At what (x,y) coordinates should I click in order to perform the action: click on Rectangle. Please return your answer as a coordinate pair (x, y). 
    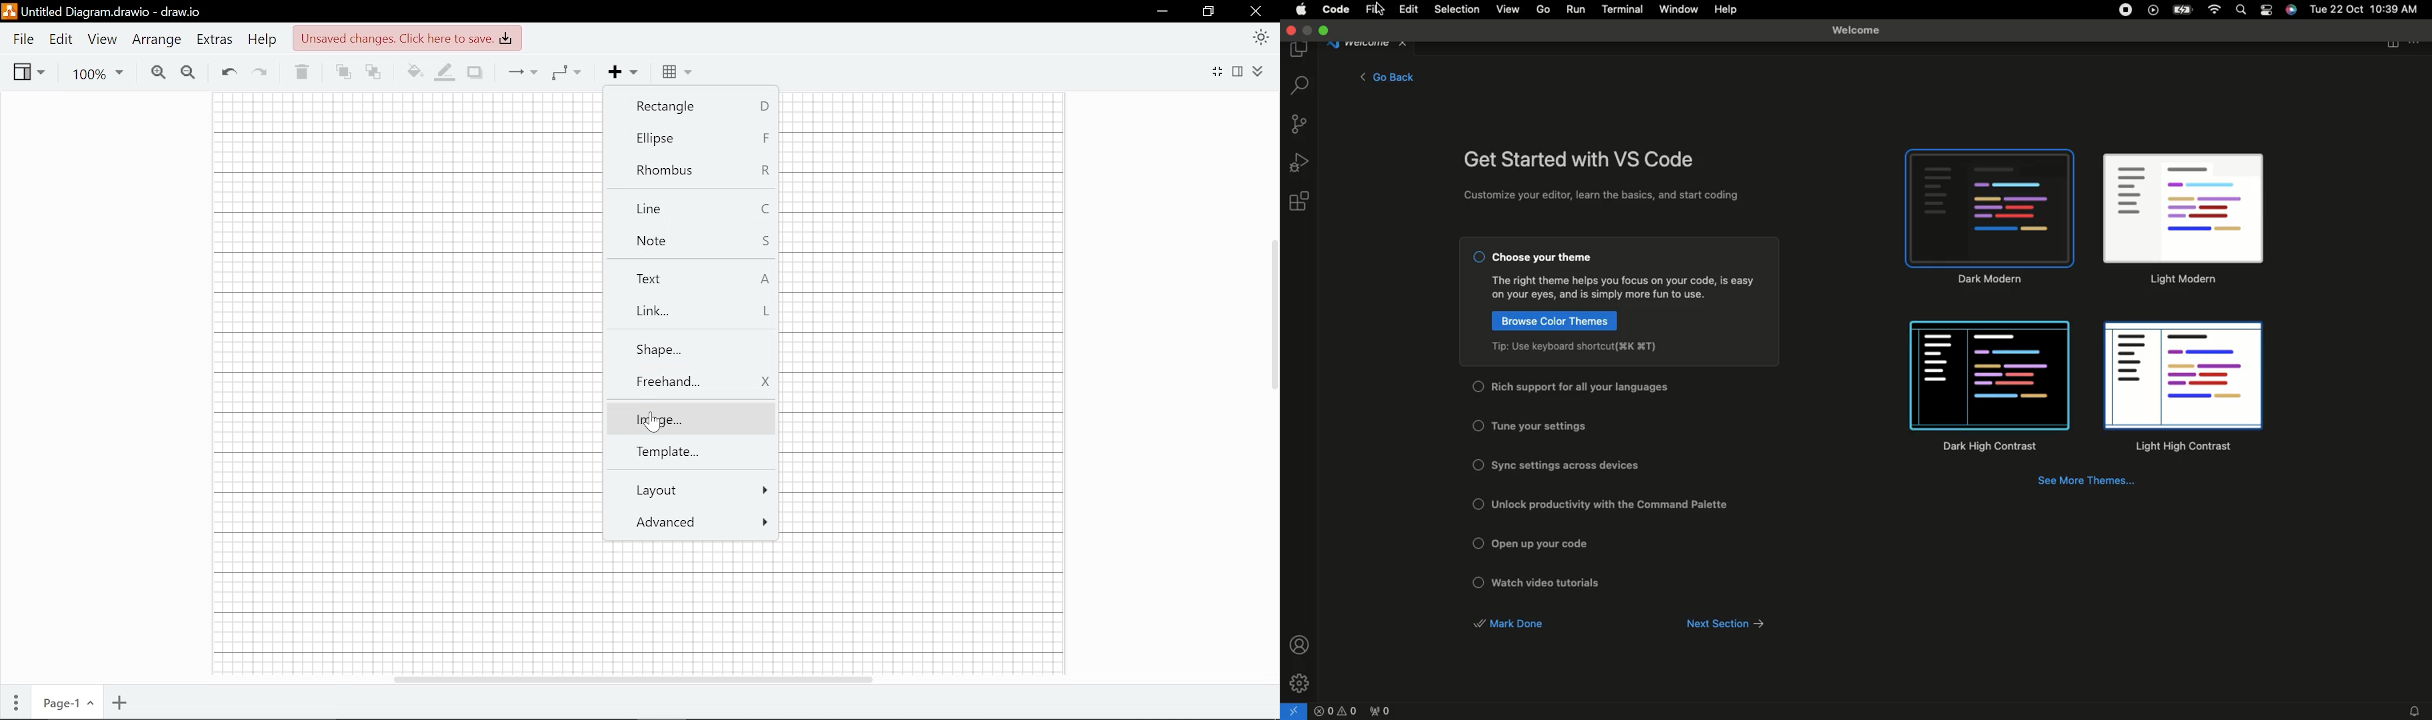
    Looking at the image, I should click on (696, 104).